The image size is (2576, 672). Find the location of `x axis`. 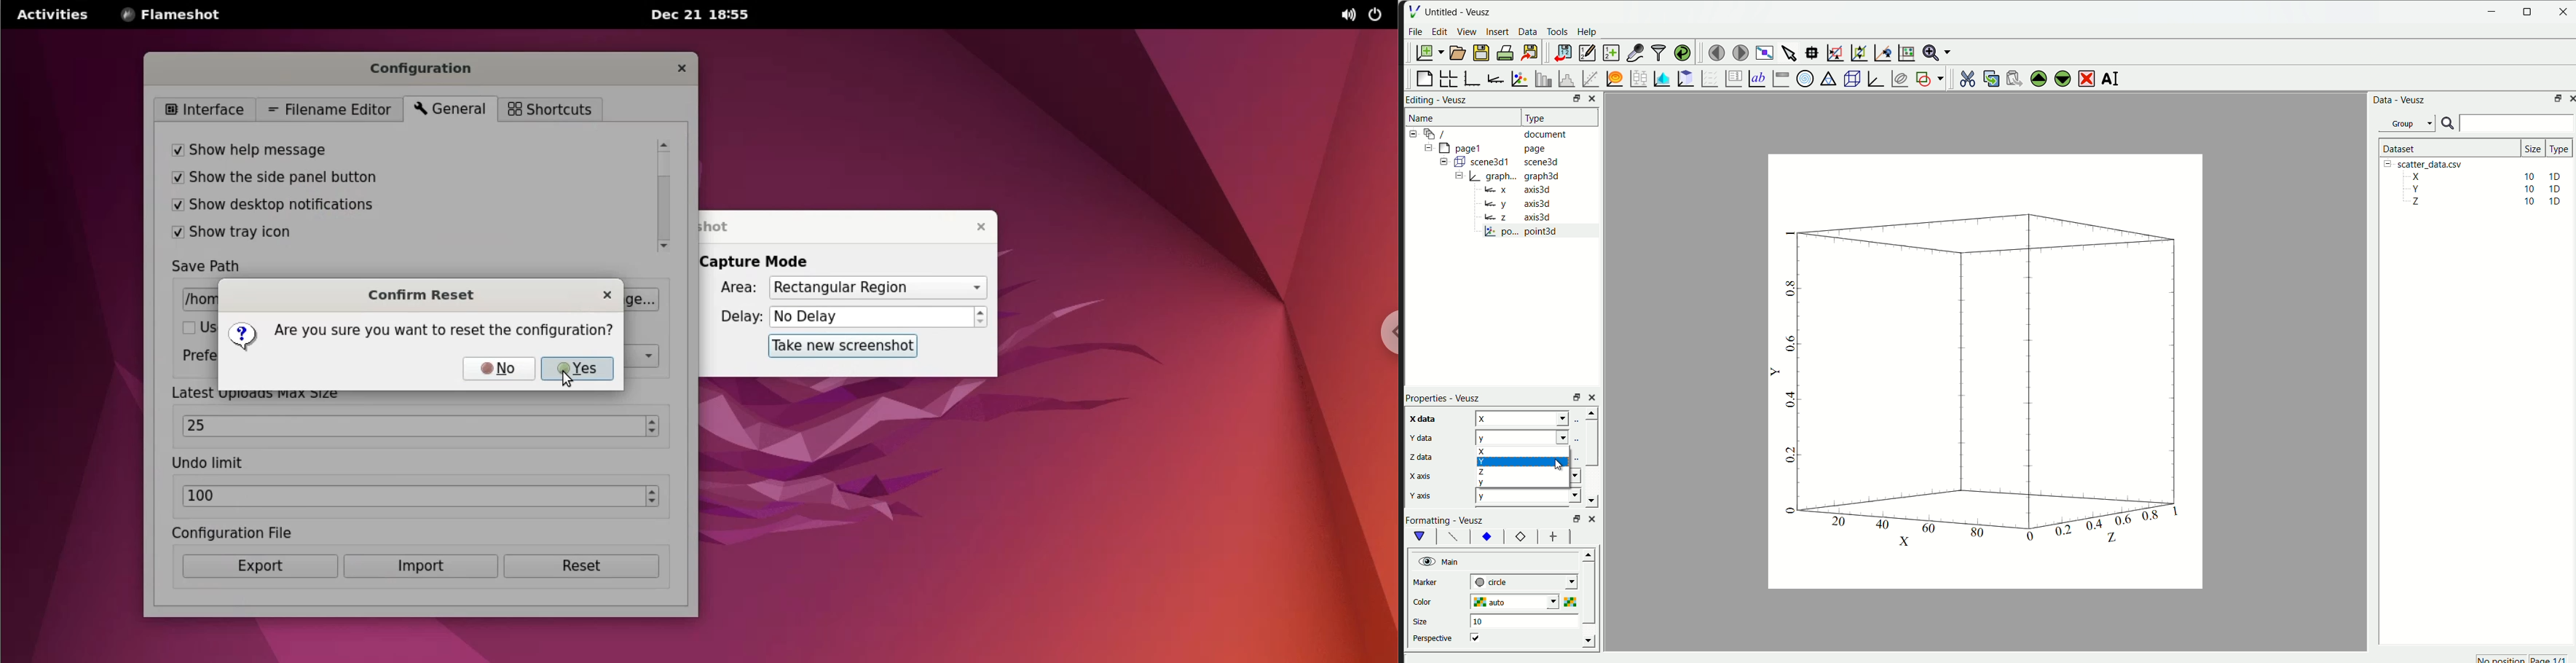

x axis is located at coordinates (1421, 476).